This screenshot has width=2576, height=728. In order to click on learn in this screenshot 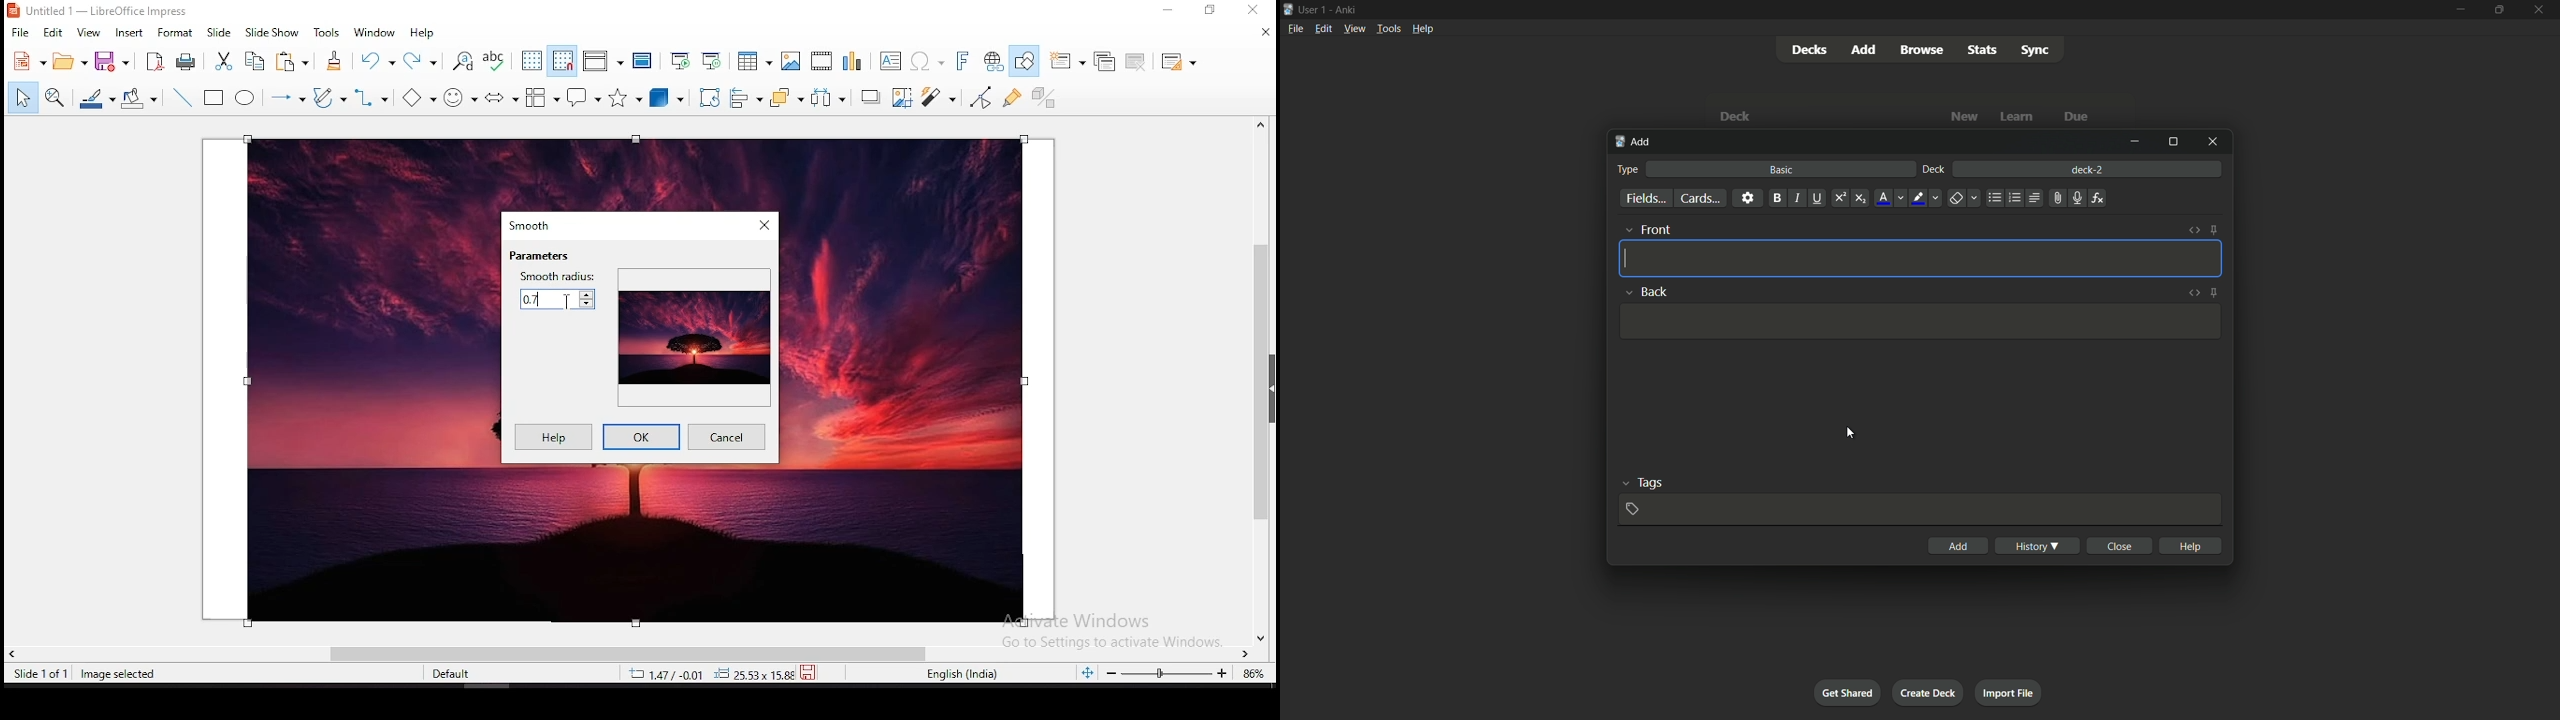, I will do `click(2019, 117)`.